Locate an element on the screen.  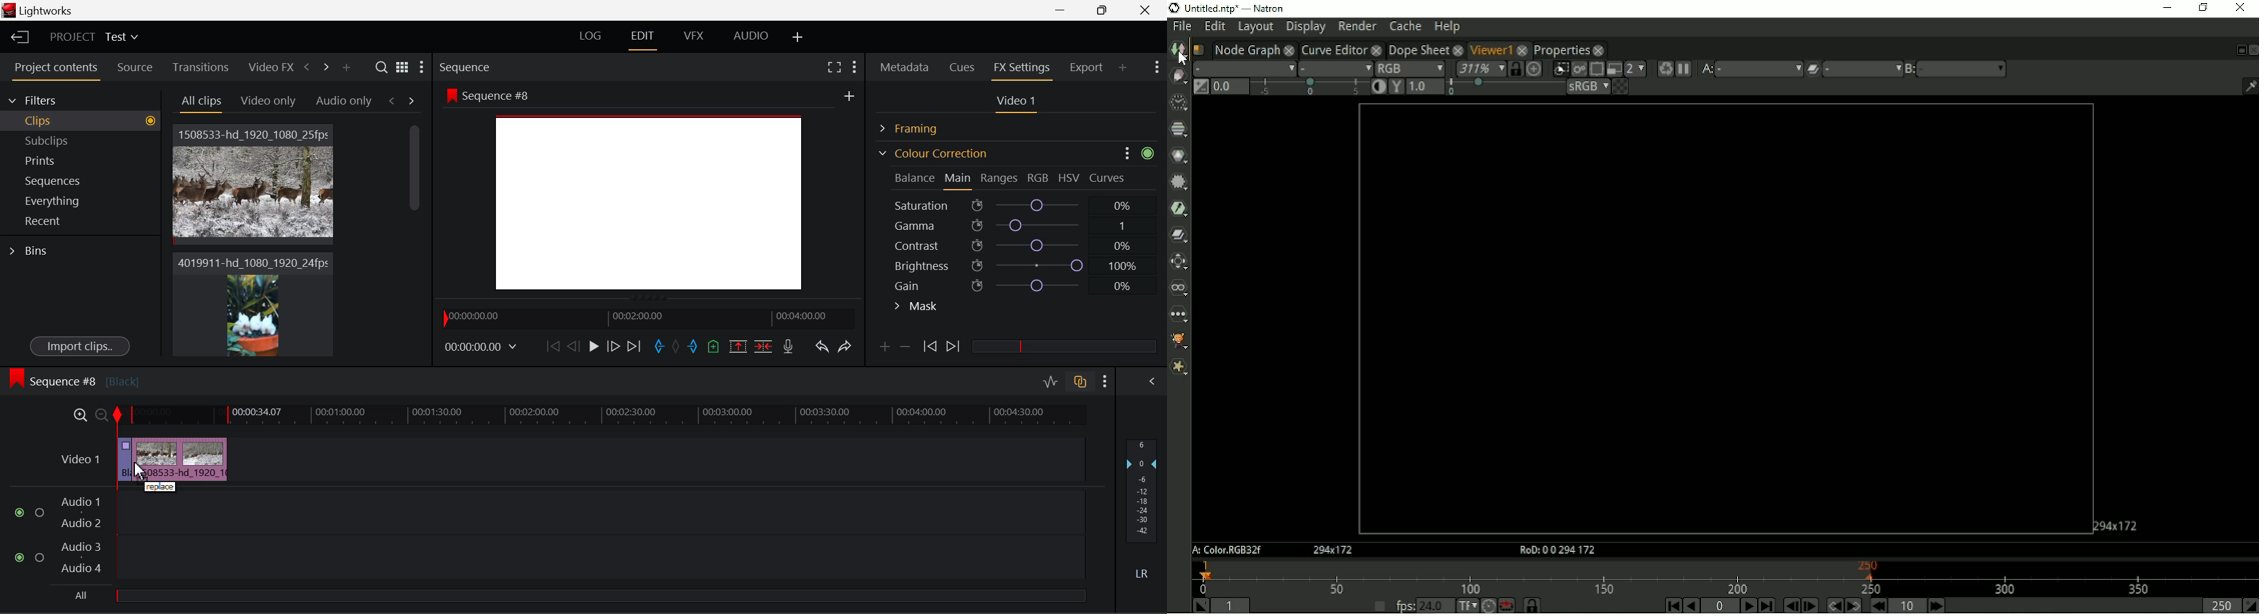
Draw is located at coordinates (1178, 76).